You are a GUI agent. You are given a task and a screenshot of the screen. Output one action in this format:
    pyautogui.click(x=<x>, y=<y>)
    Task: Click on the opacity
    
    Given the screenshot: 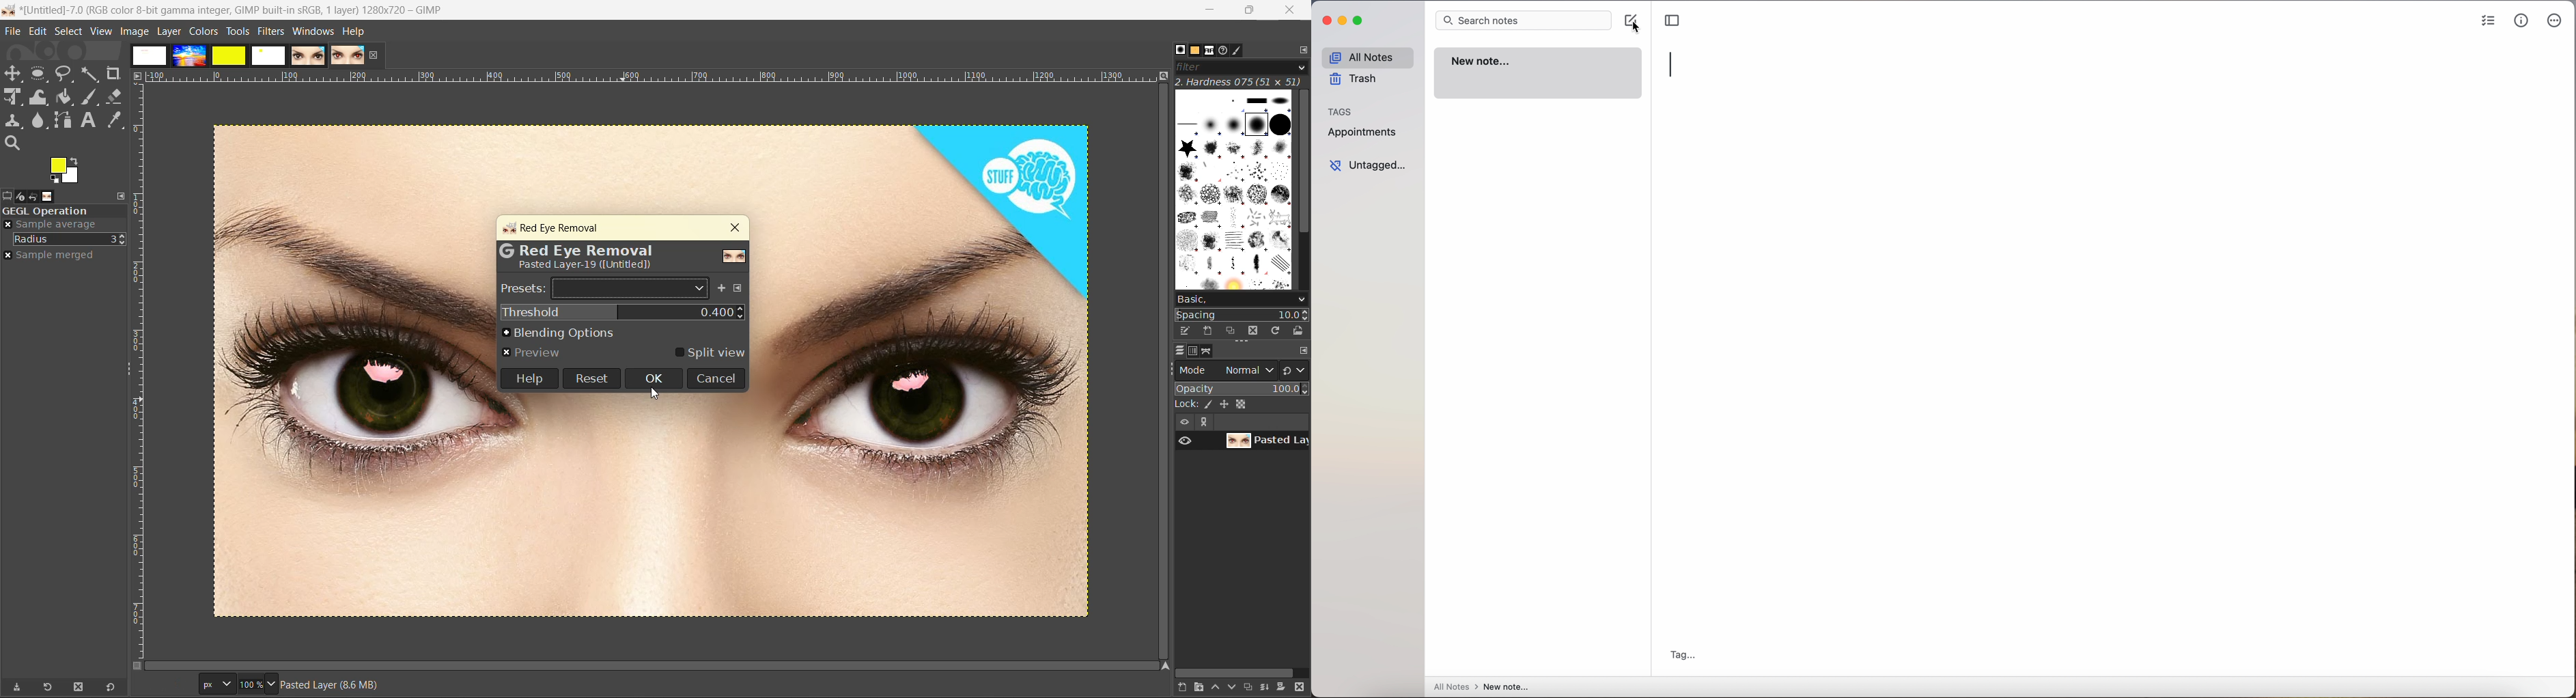 What is the action you would take?
    pyautogui.click(x=1242, y=389)
    